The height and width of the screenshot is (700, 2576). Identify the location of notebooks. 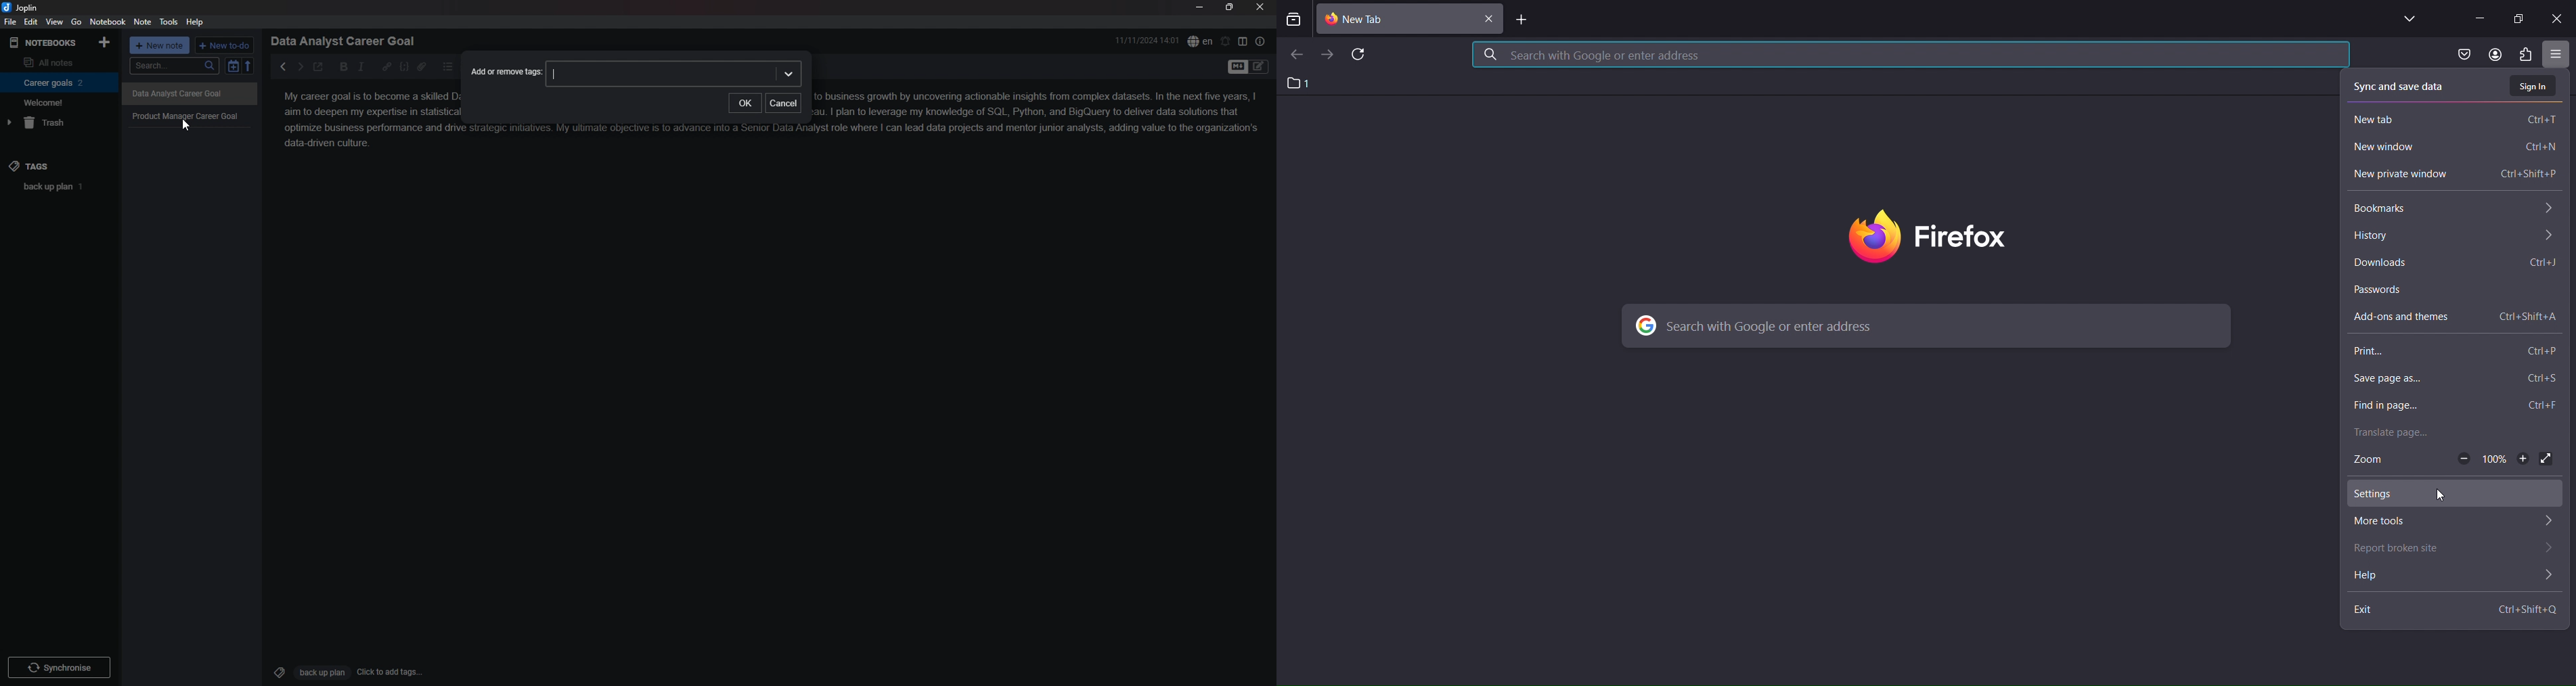
(45, 43).